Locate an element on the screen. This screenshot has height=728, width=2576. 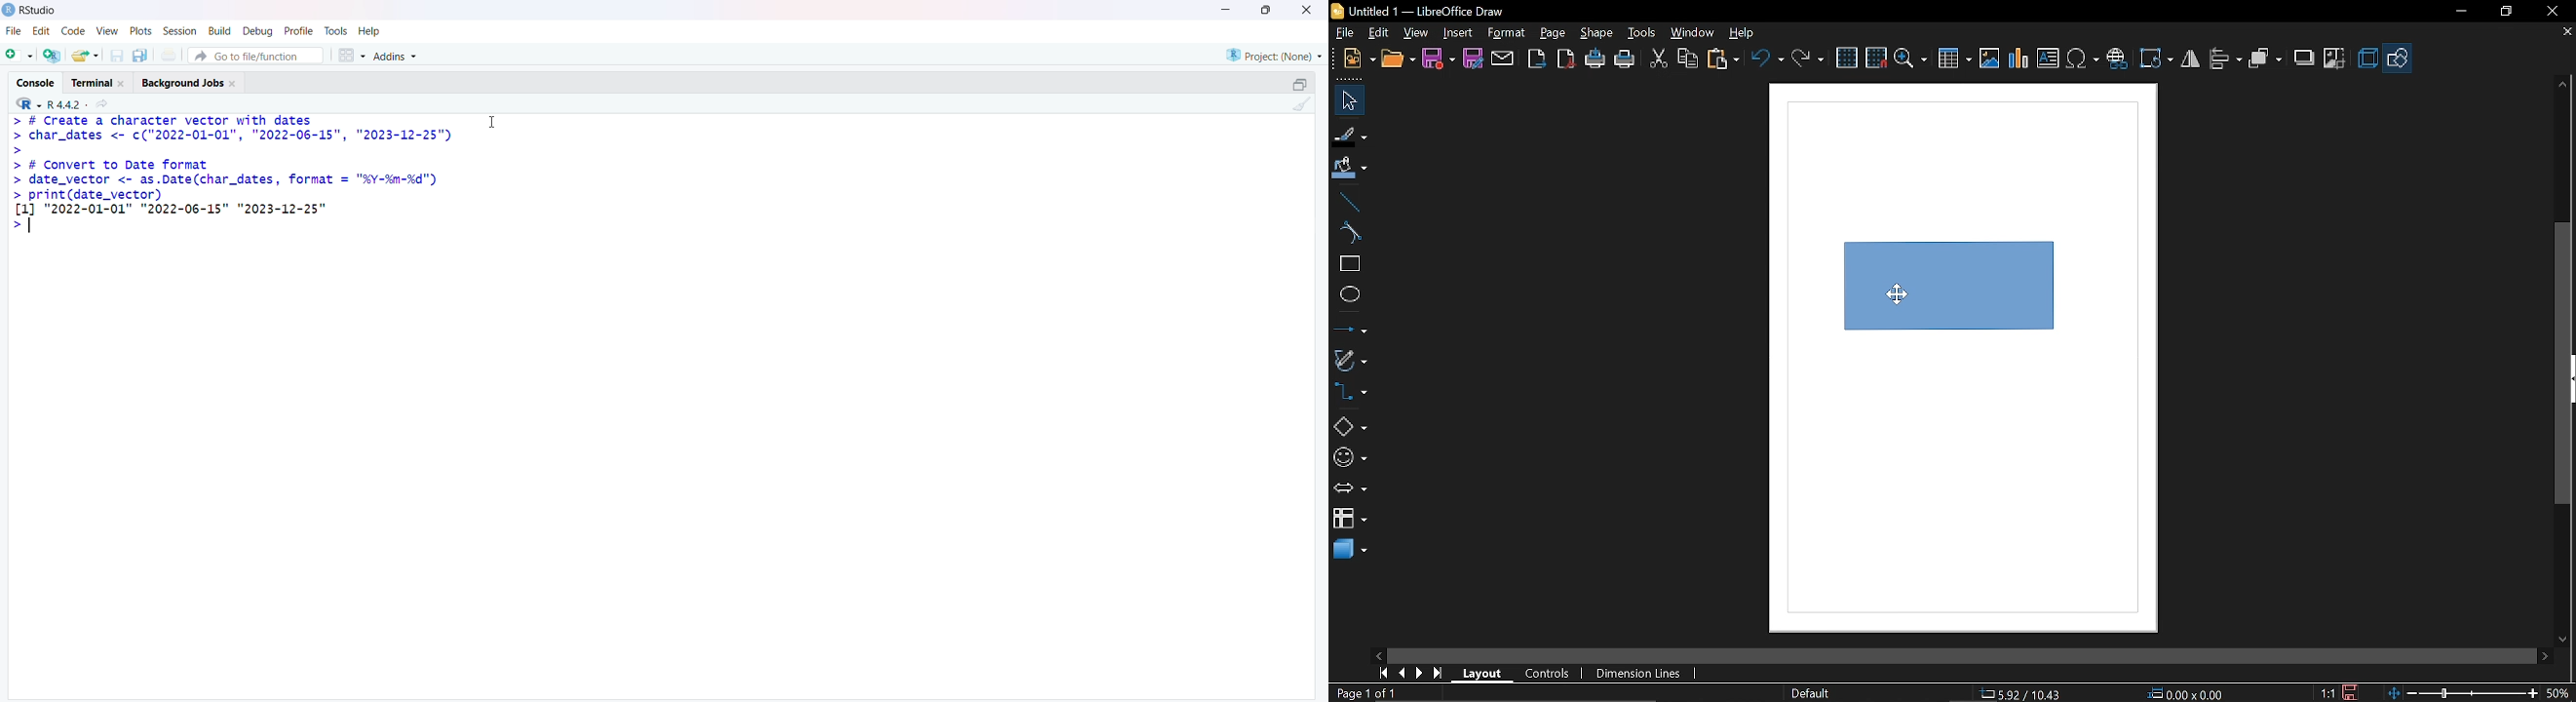
R is located at coordinates (24, 103).